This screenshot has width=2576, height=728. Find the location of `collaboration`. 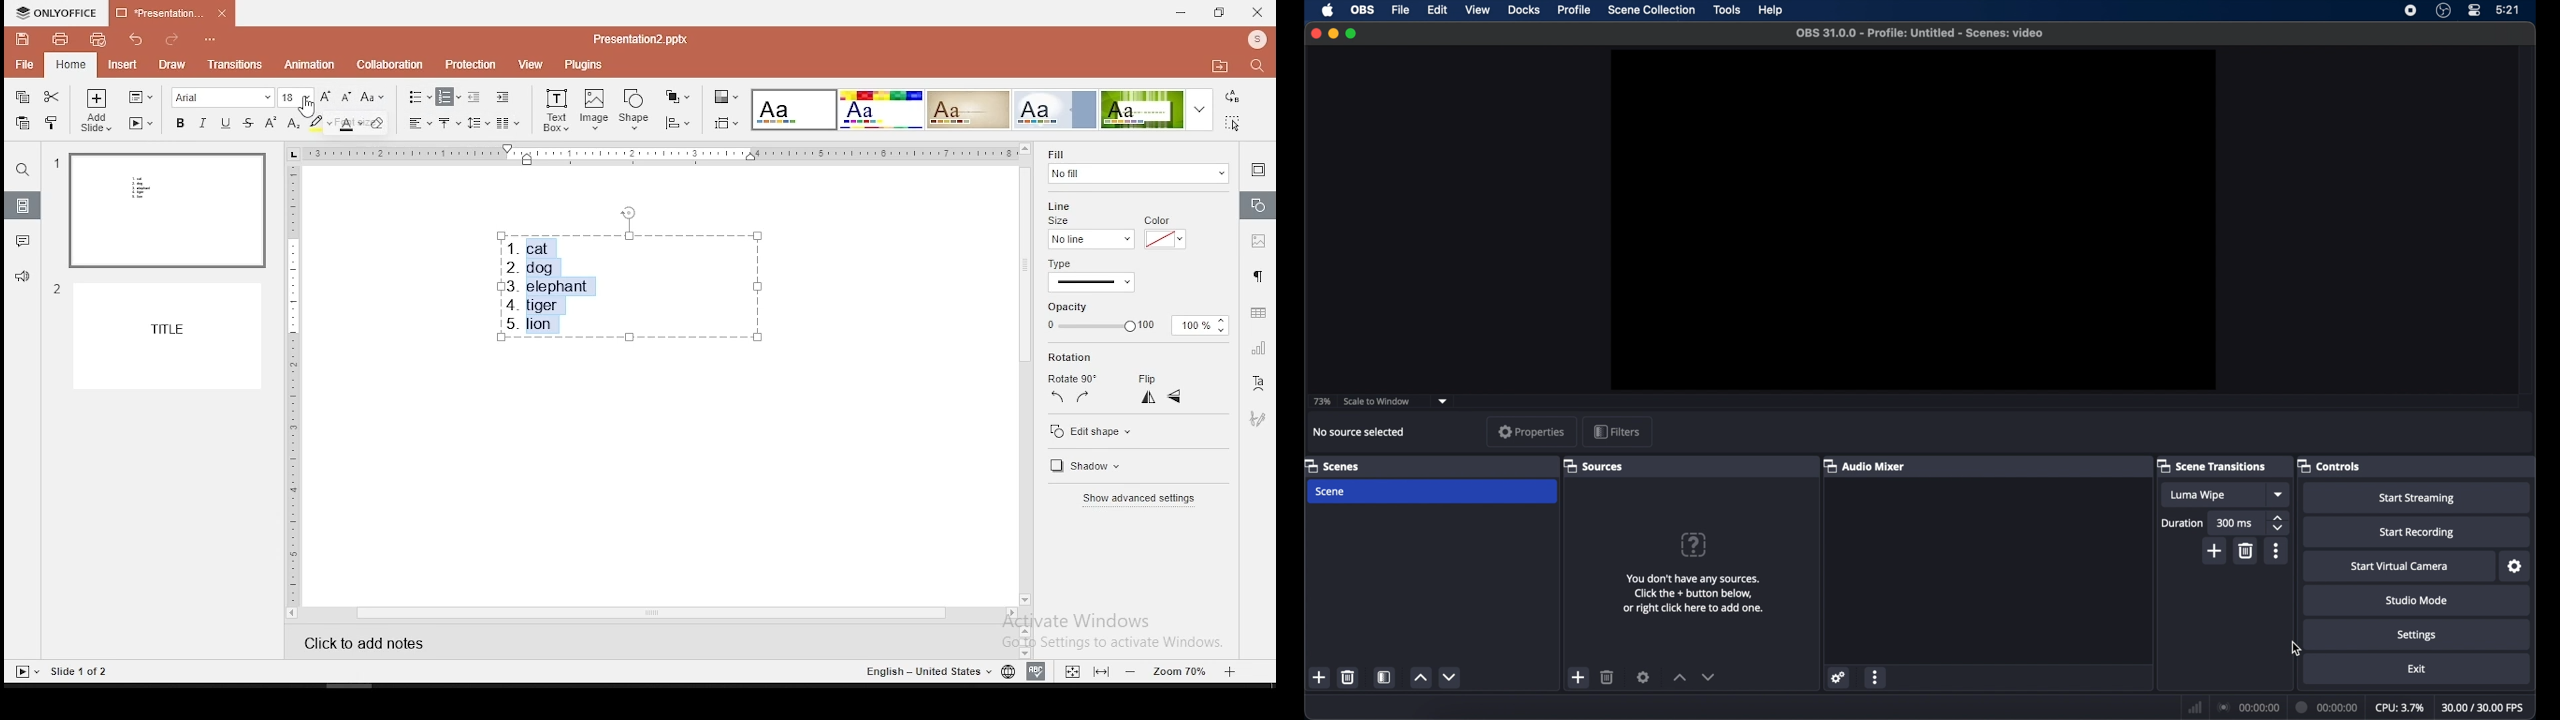

collaboration is located at coordinates (389, 63).